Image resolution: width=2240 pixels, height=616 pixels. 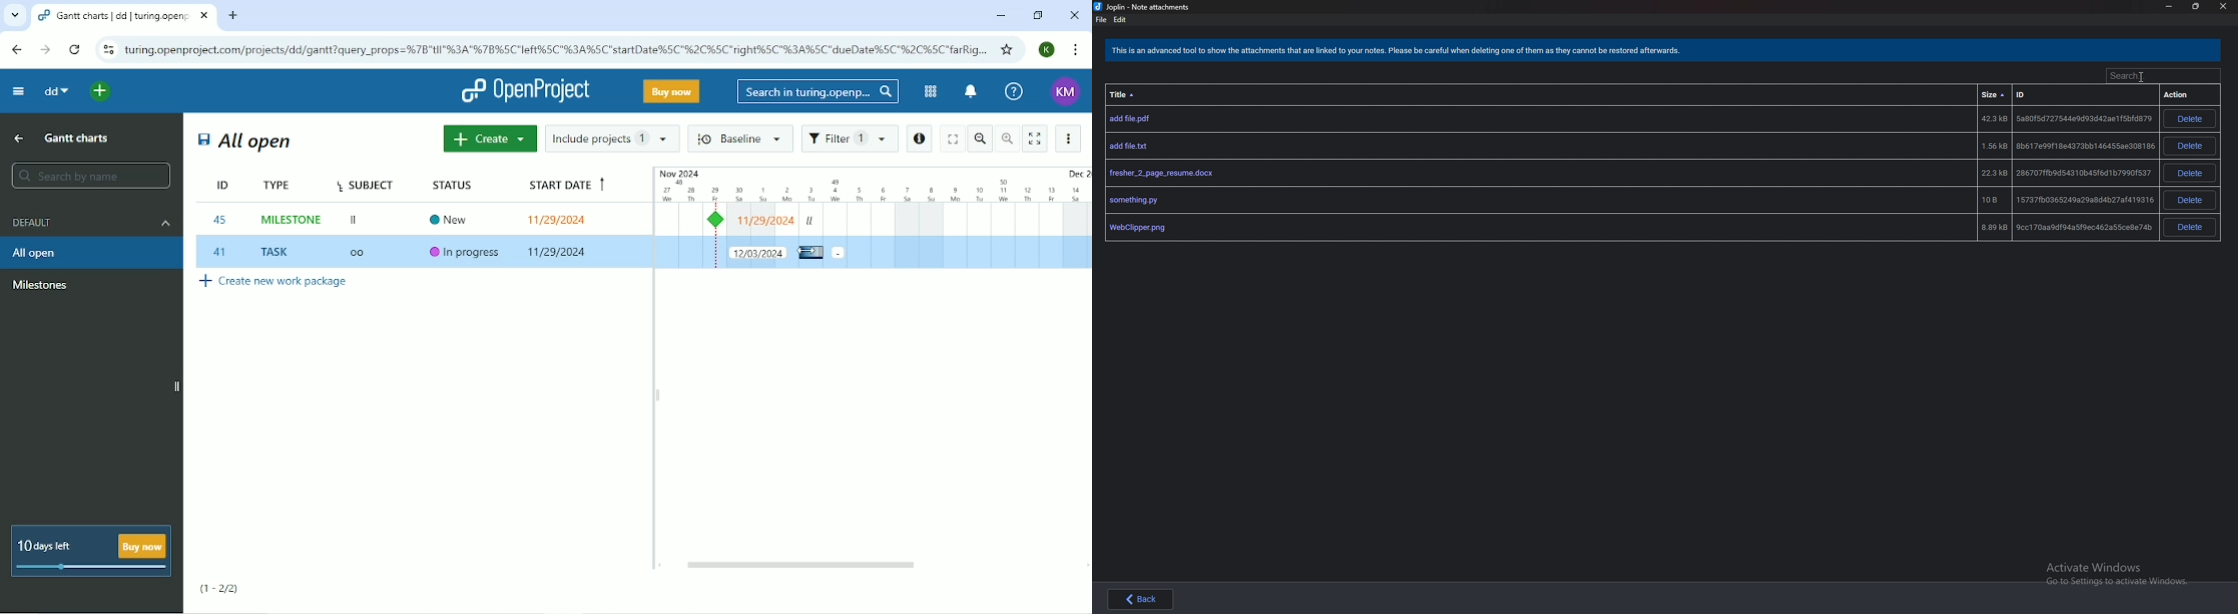 What do you see at coordinates (220, 252) in the screenshot?
I see `41` at bounding box center [220, 252].